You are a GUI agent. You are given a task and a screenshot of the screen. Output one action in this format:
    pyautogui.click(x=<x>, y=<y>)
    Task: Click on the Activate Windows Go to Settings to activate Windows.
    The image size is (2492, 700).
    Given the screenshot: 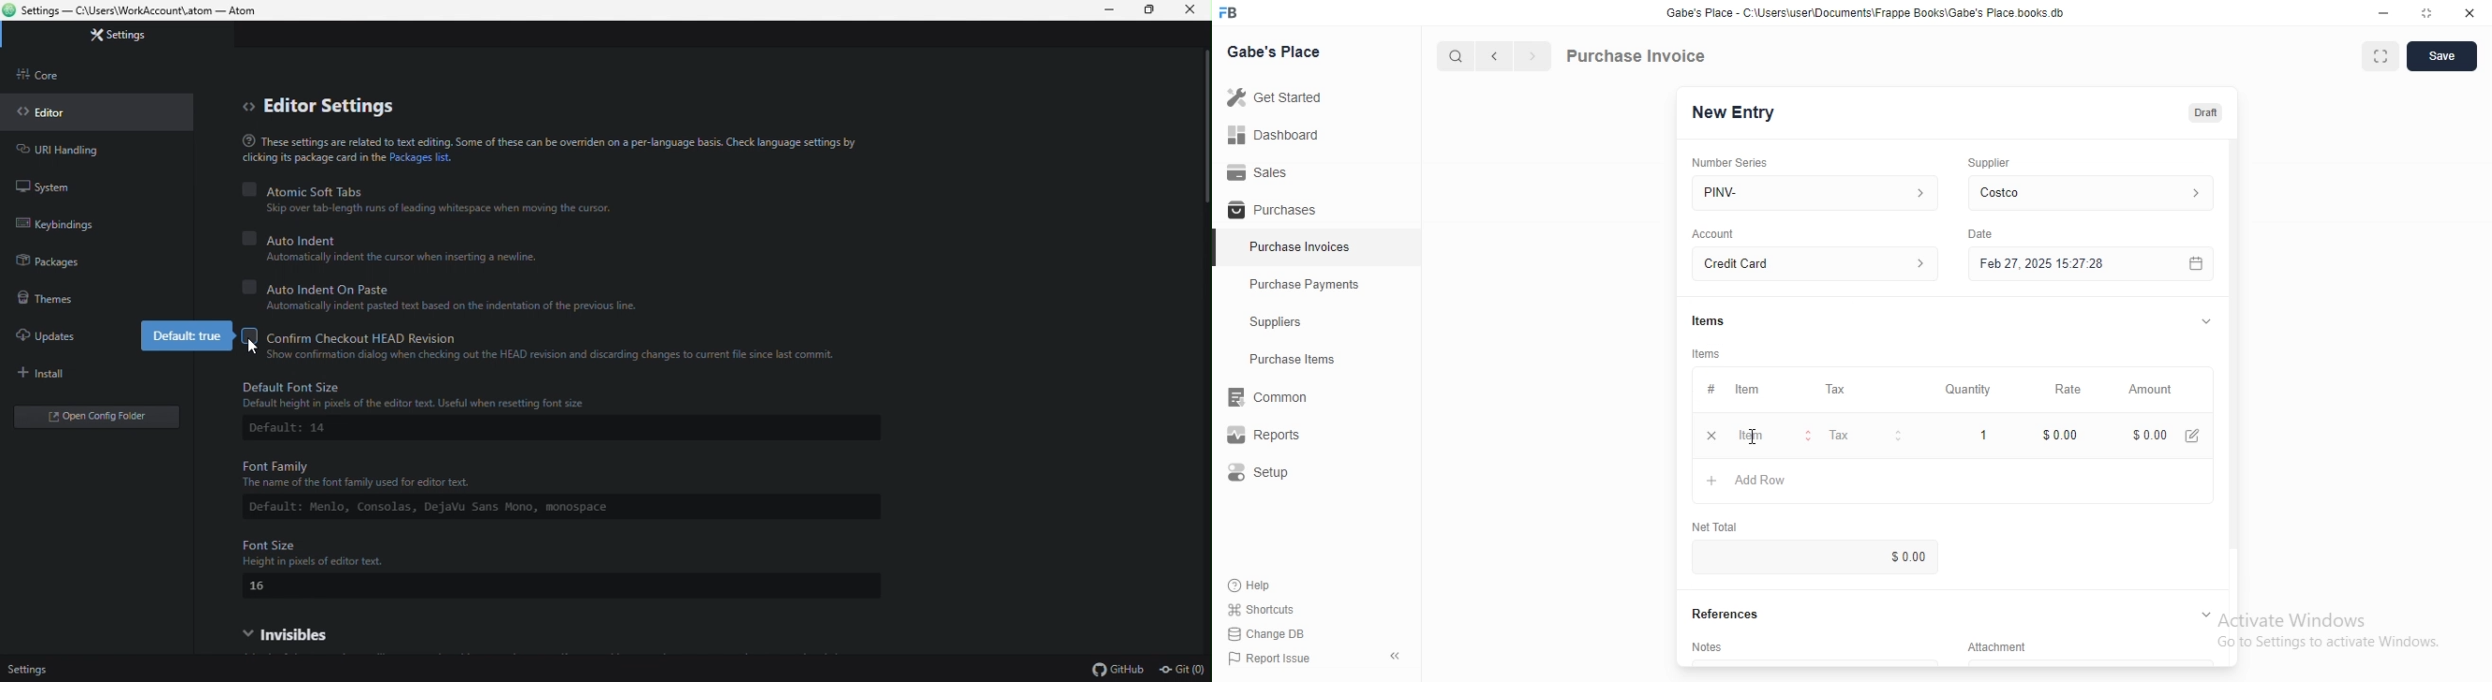 What is the action you would take?
    pyautogui.click(x=2329, y=630)
    